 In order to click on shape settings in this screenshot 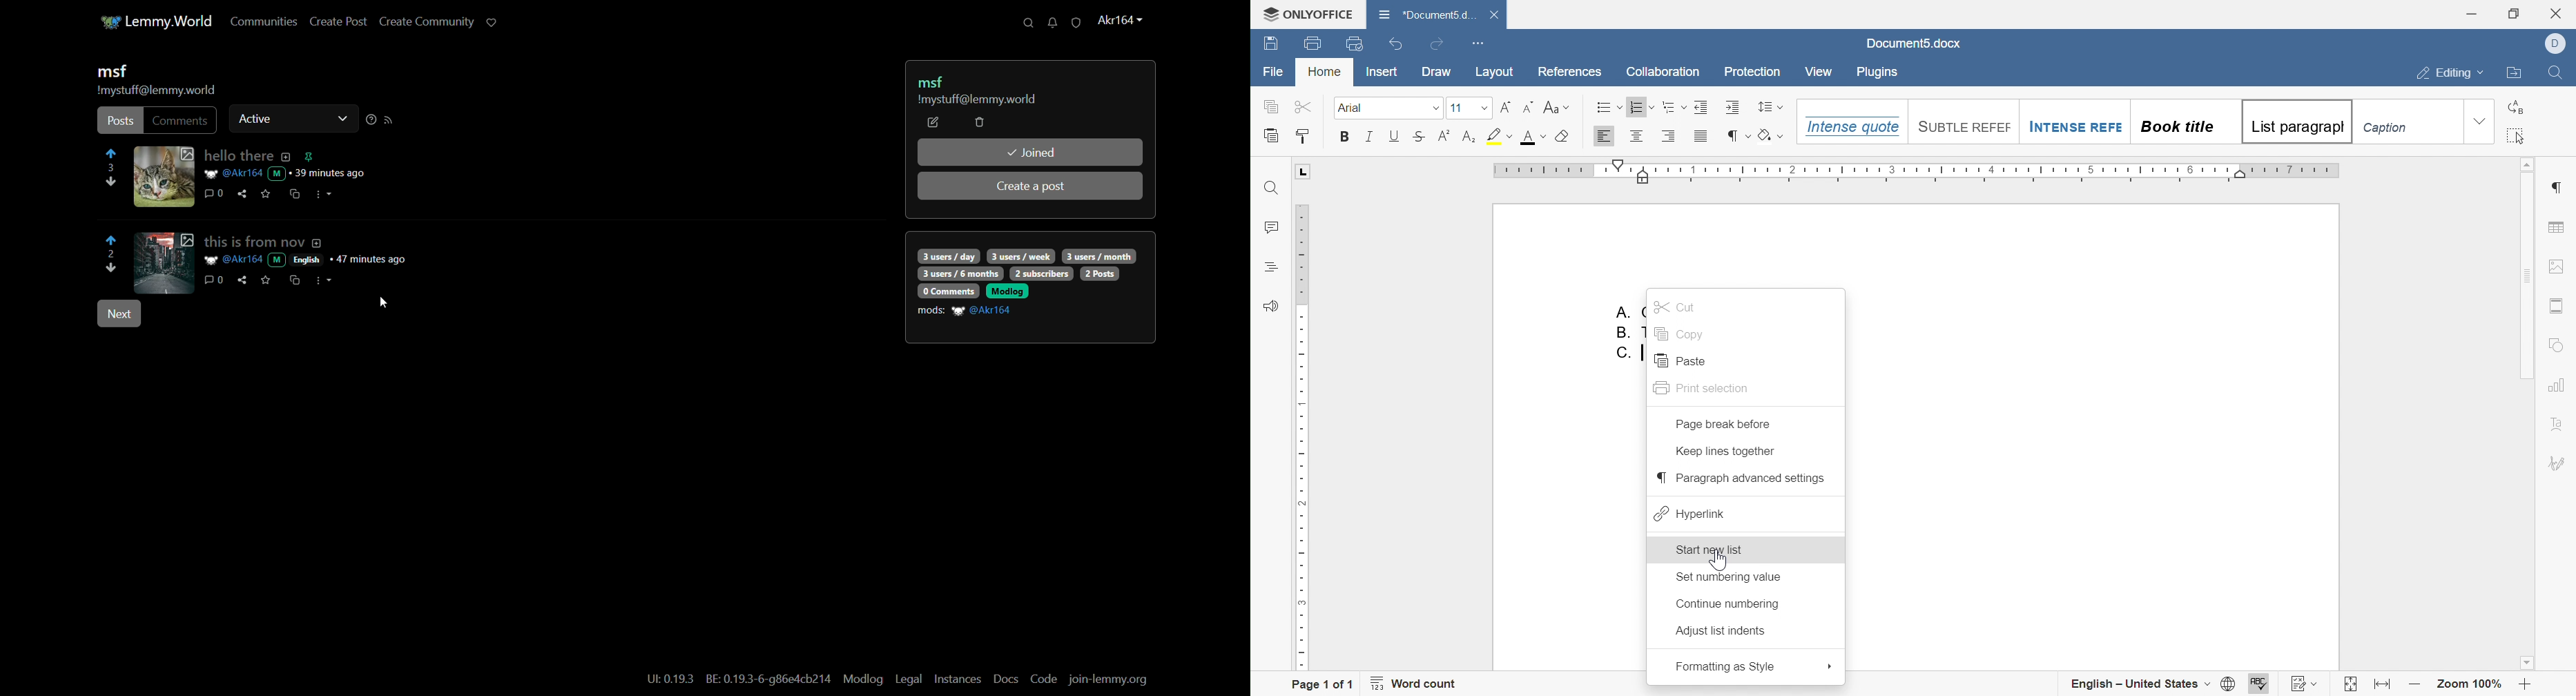, I will do `click(2554, 344)`.